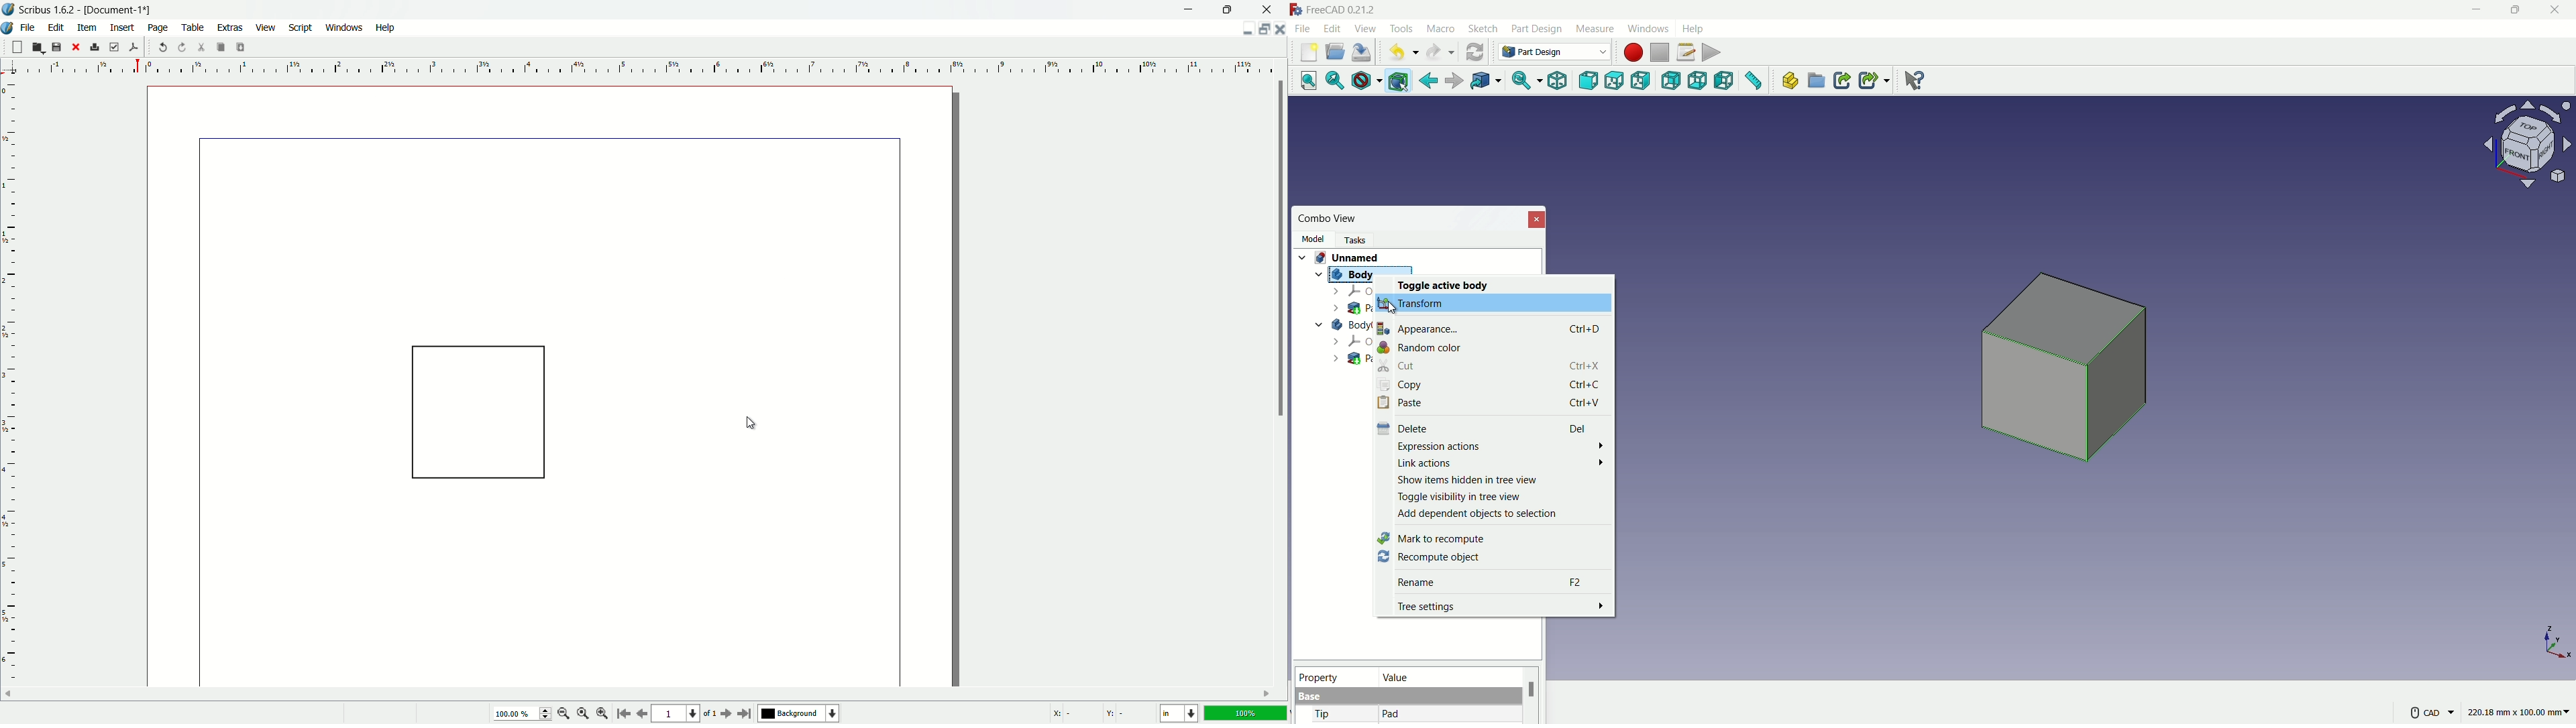  What do you see at coordinates (2514, 9) in the screenshot?
I see `maximize or restore` at bounding box center [2514, 9].